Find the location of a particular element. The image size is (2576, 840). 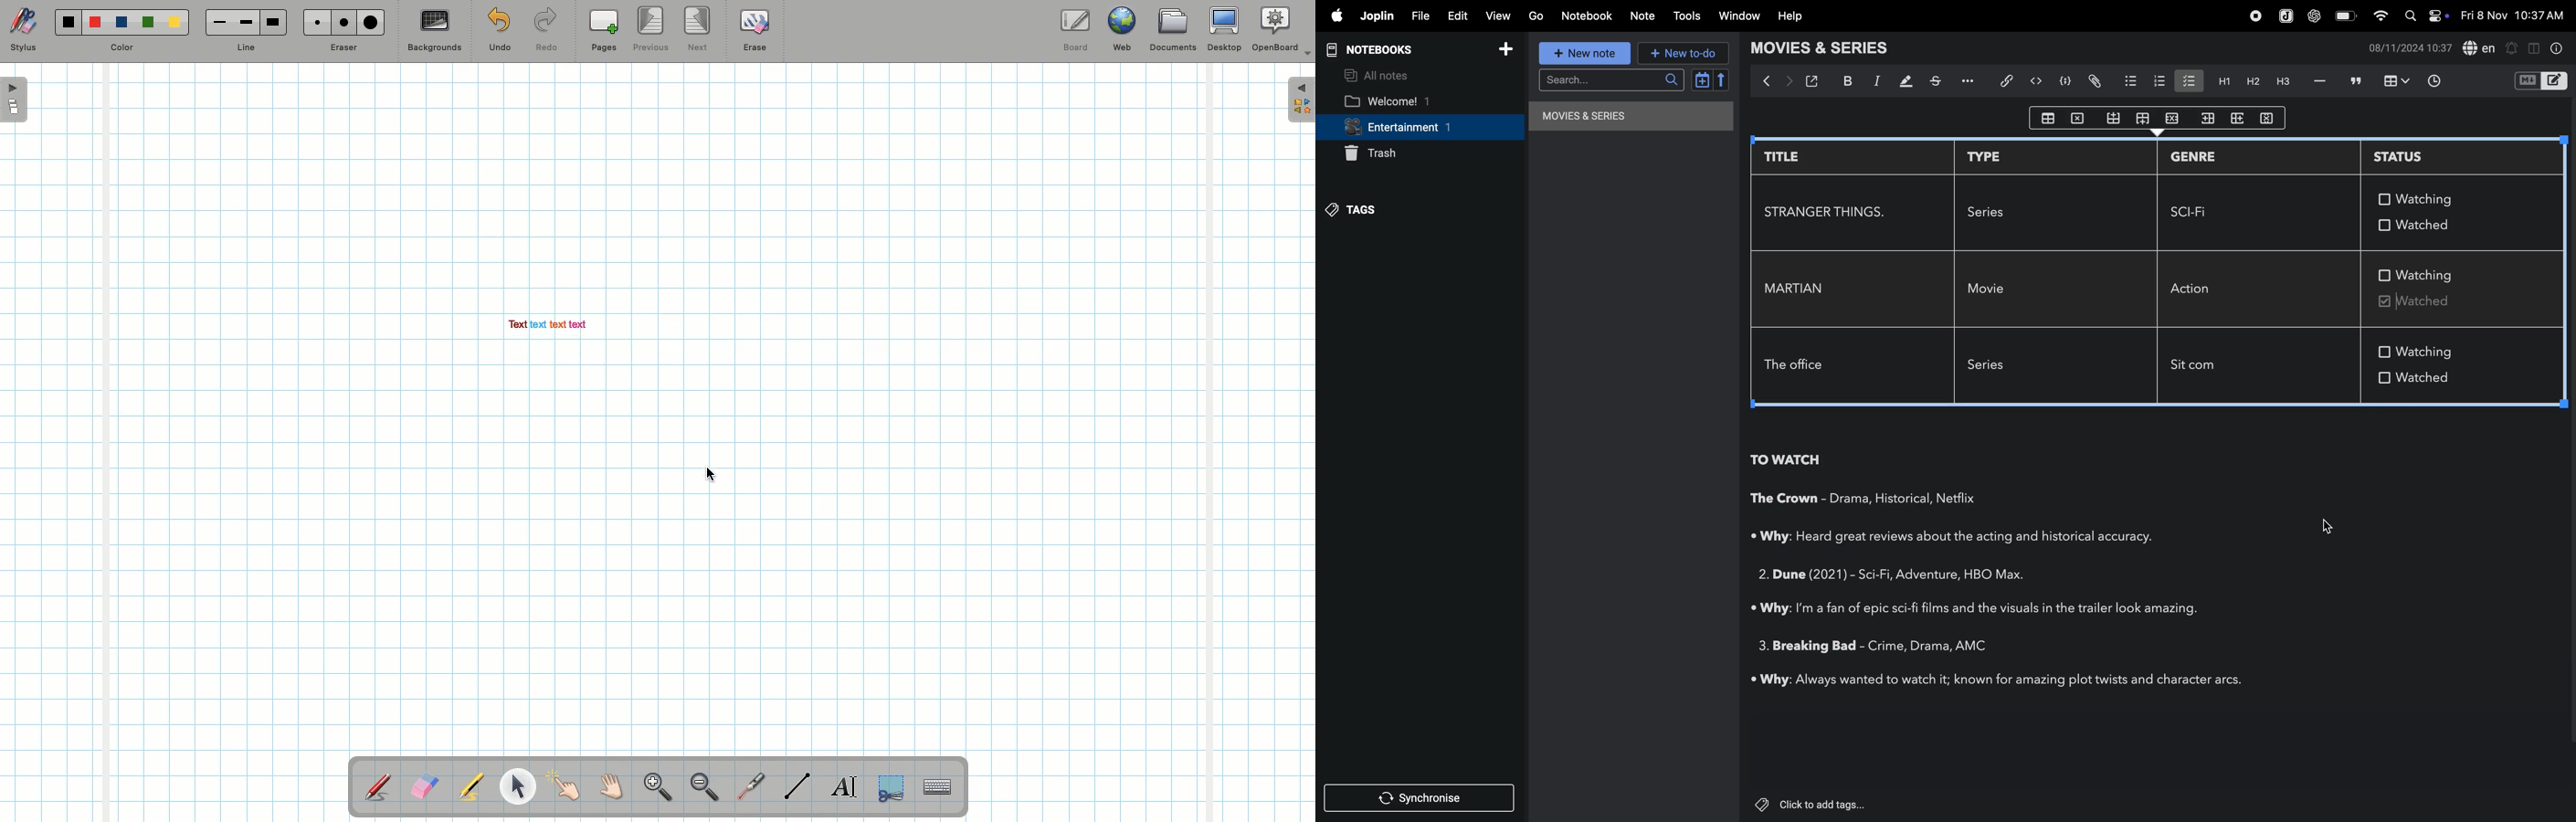

italic is located at coordinates (1878, 83).